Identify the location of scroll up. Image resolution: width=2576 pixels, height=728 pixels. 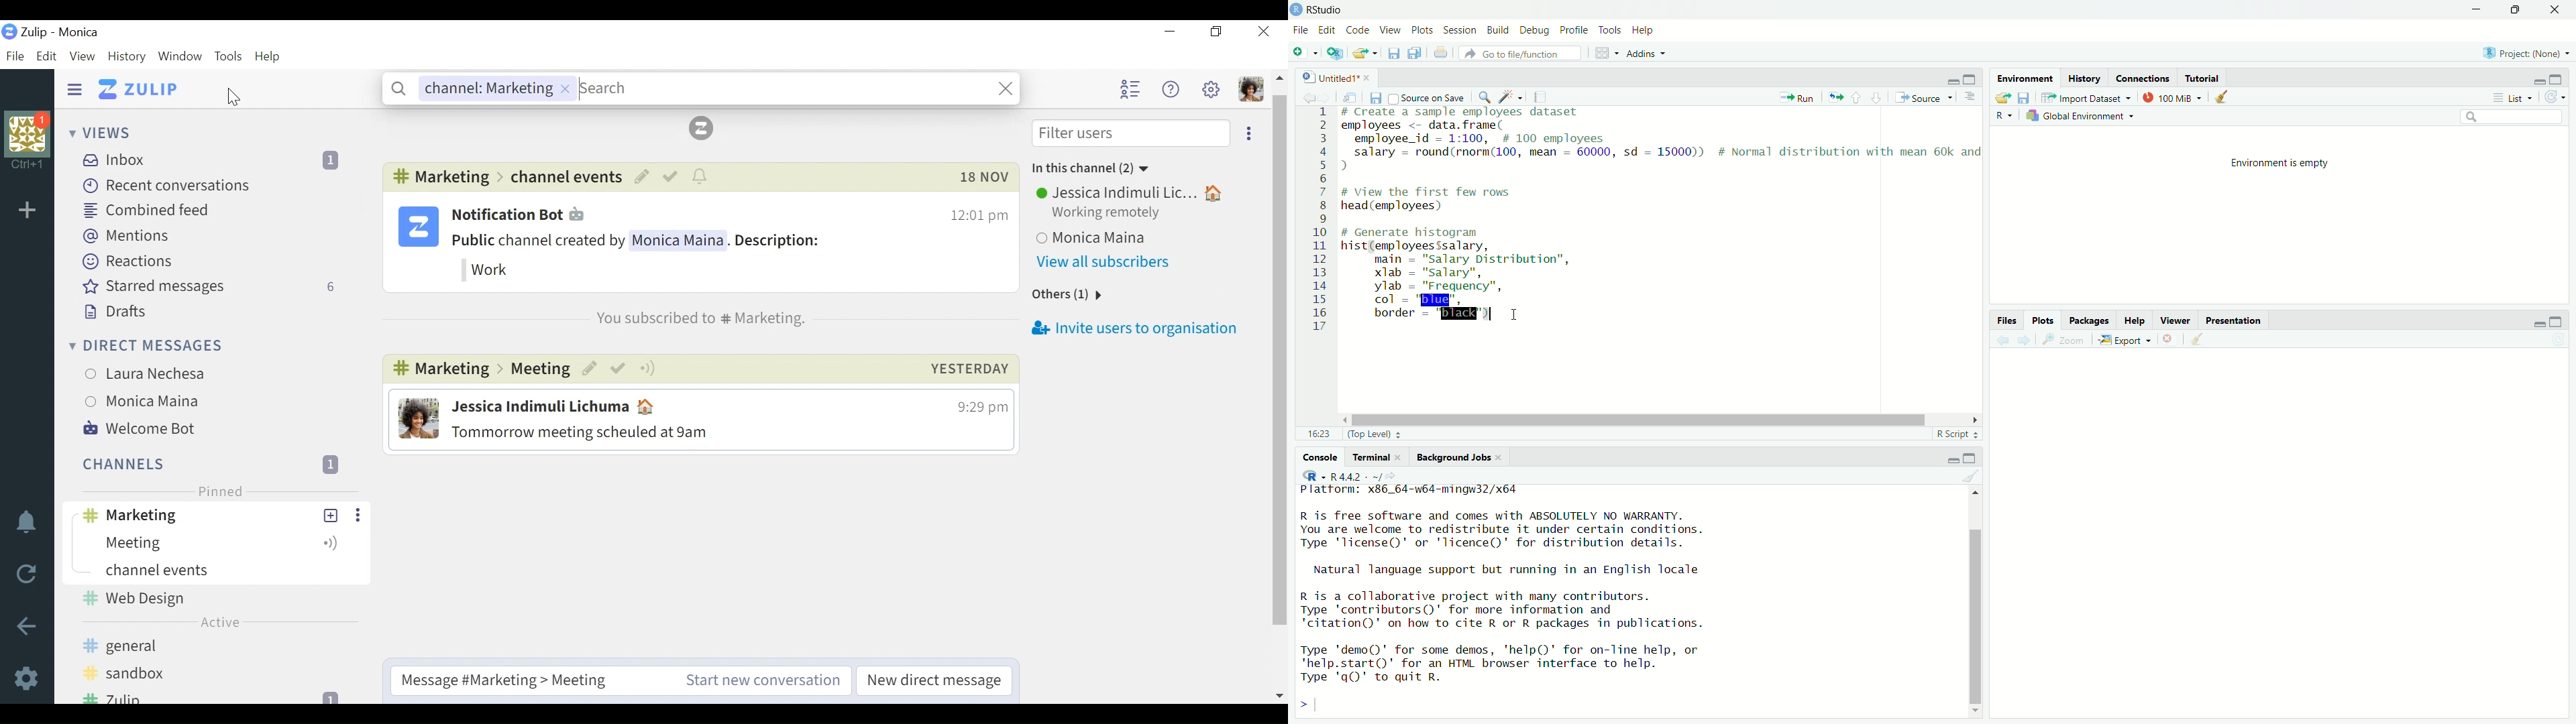
(1976, 492).